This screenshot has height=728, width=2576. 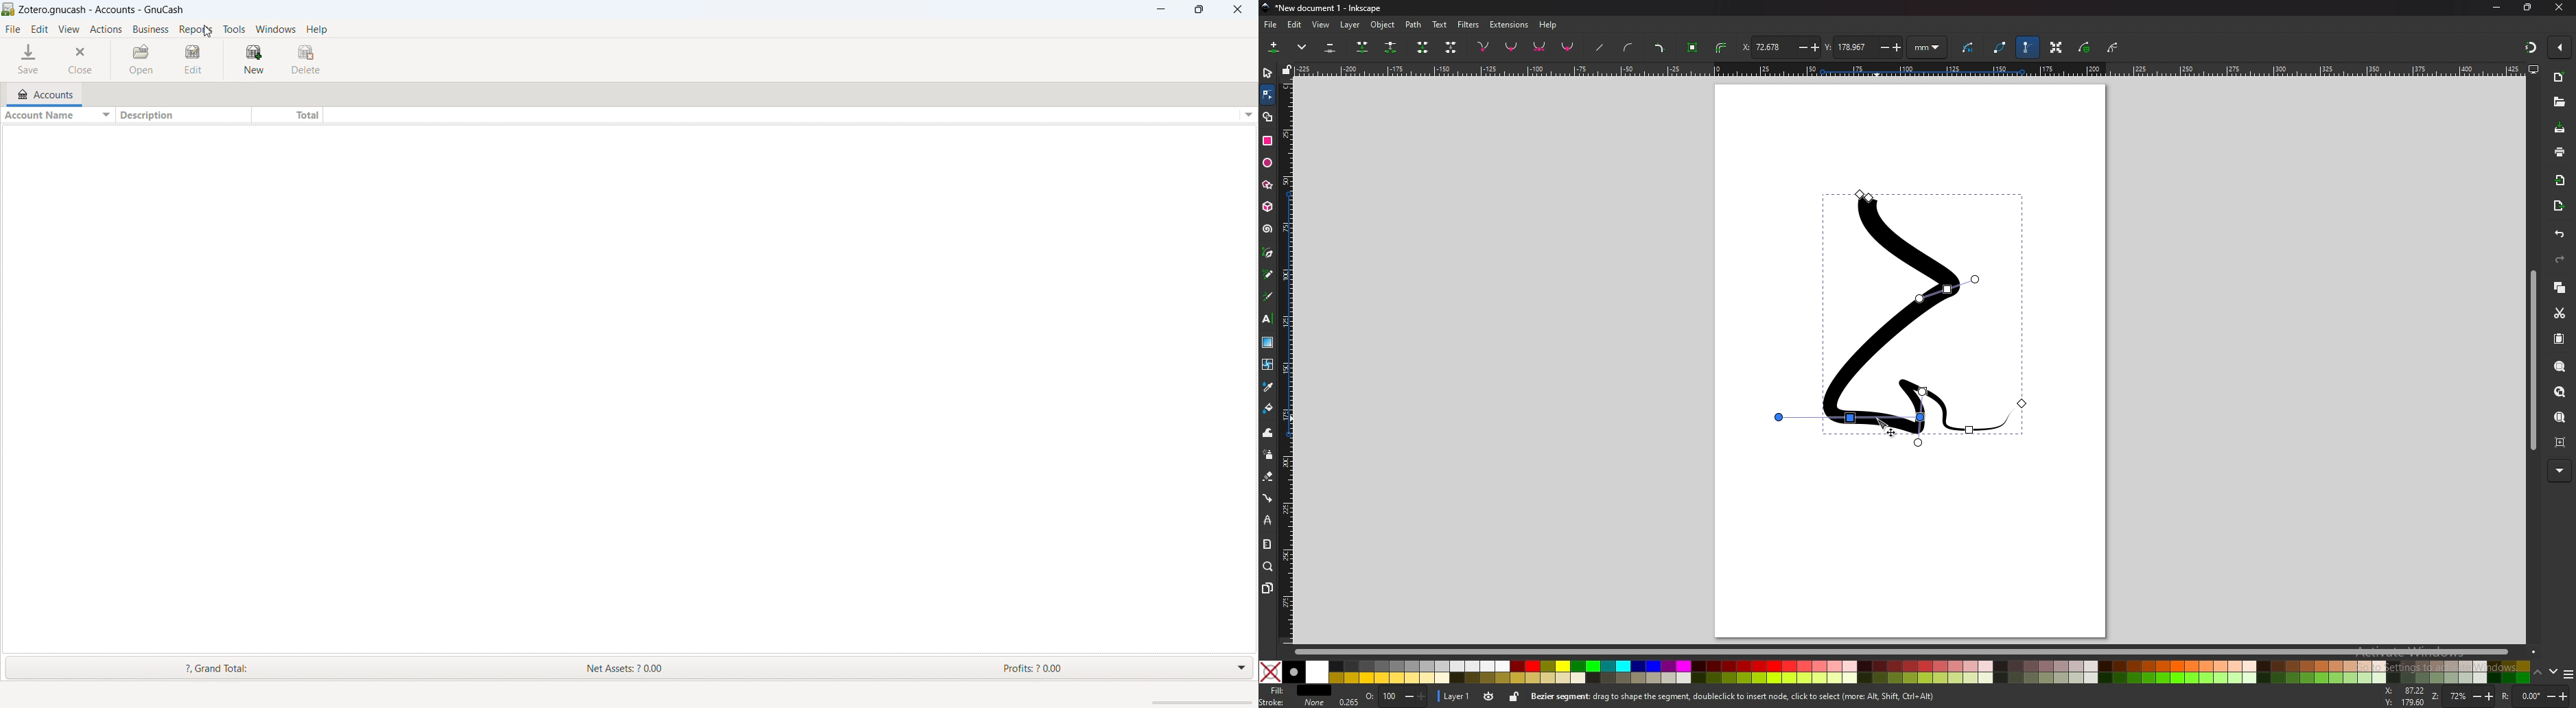 What do you see at coordinates (70, 29) in the screenshot?
I see `view` at bounding box center [70, 29].